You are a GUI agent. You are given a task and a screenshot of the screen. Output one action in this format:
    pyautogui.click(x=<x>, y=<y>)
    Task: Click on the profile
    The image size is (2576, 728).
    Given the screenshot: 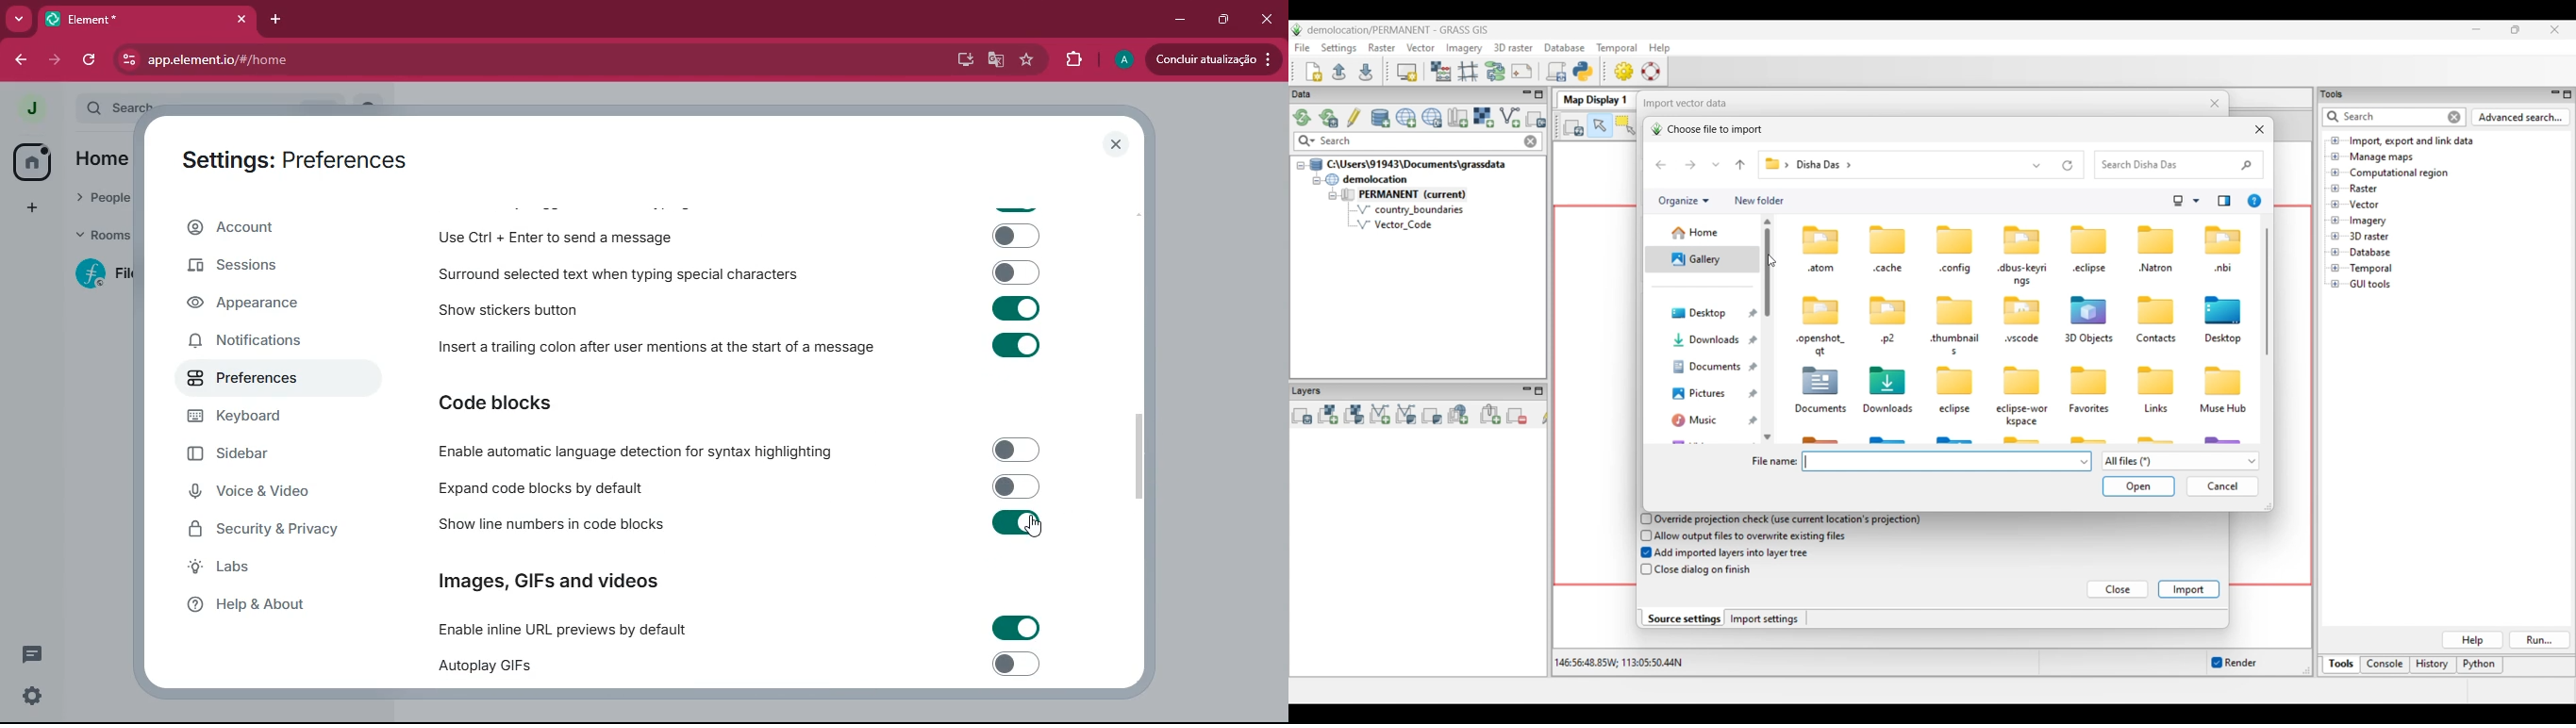 What is the action you would take?
    pyautogui.click(x=1122, y=60)
    